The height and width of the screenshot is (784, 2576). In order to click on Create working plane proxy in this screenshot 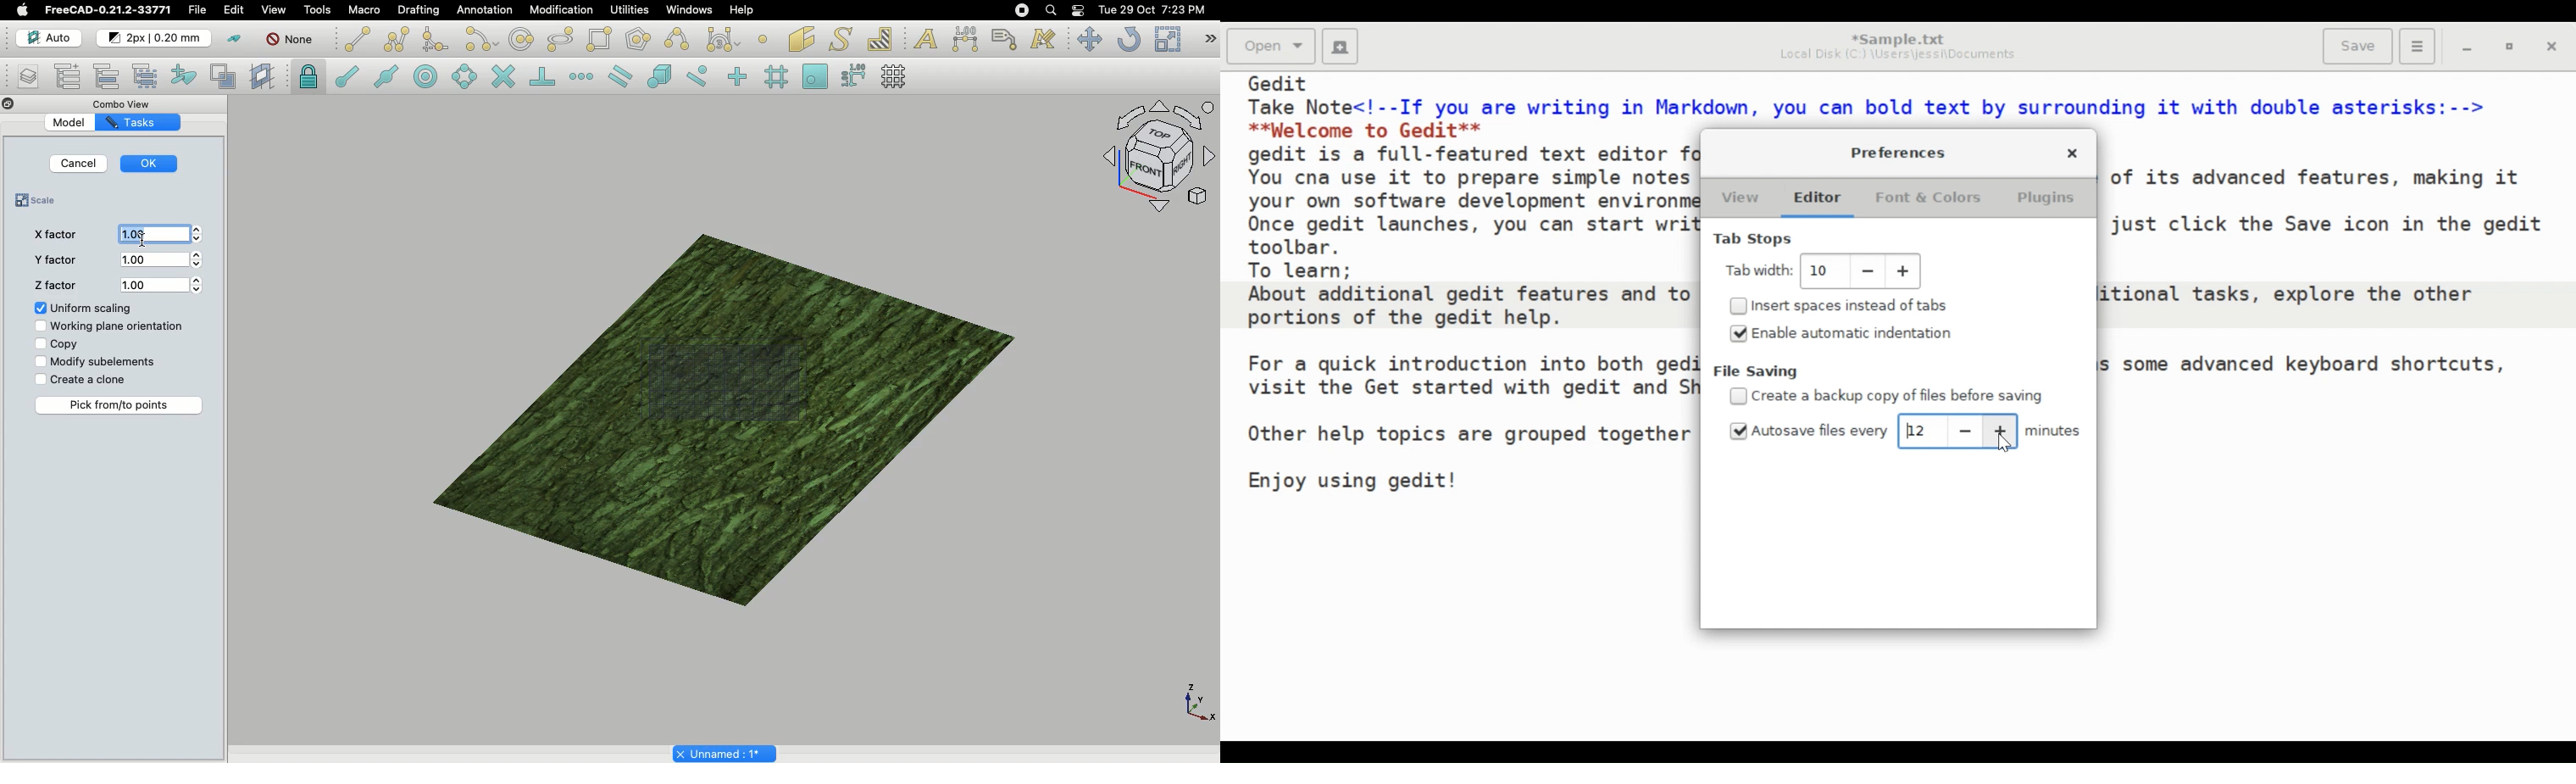, I will do `click(264, 78)`.